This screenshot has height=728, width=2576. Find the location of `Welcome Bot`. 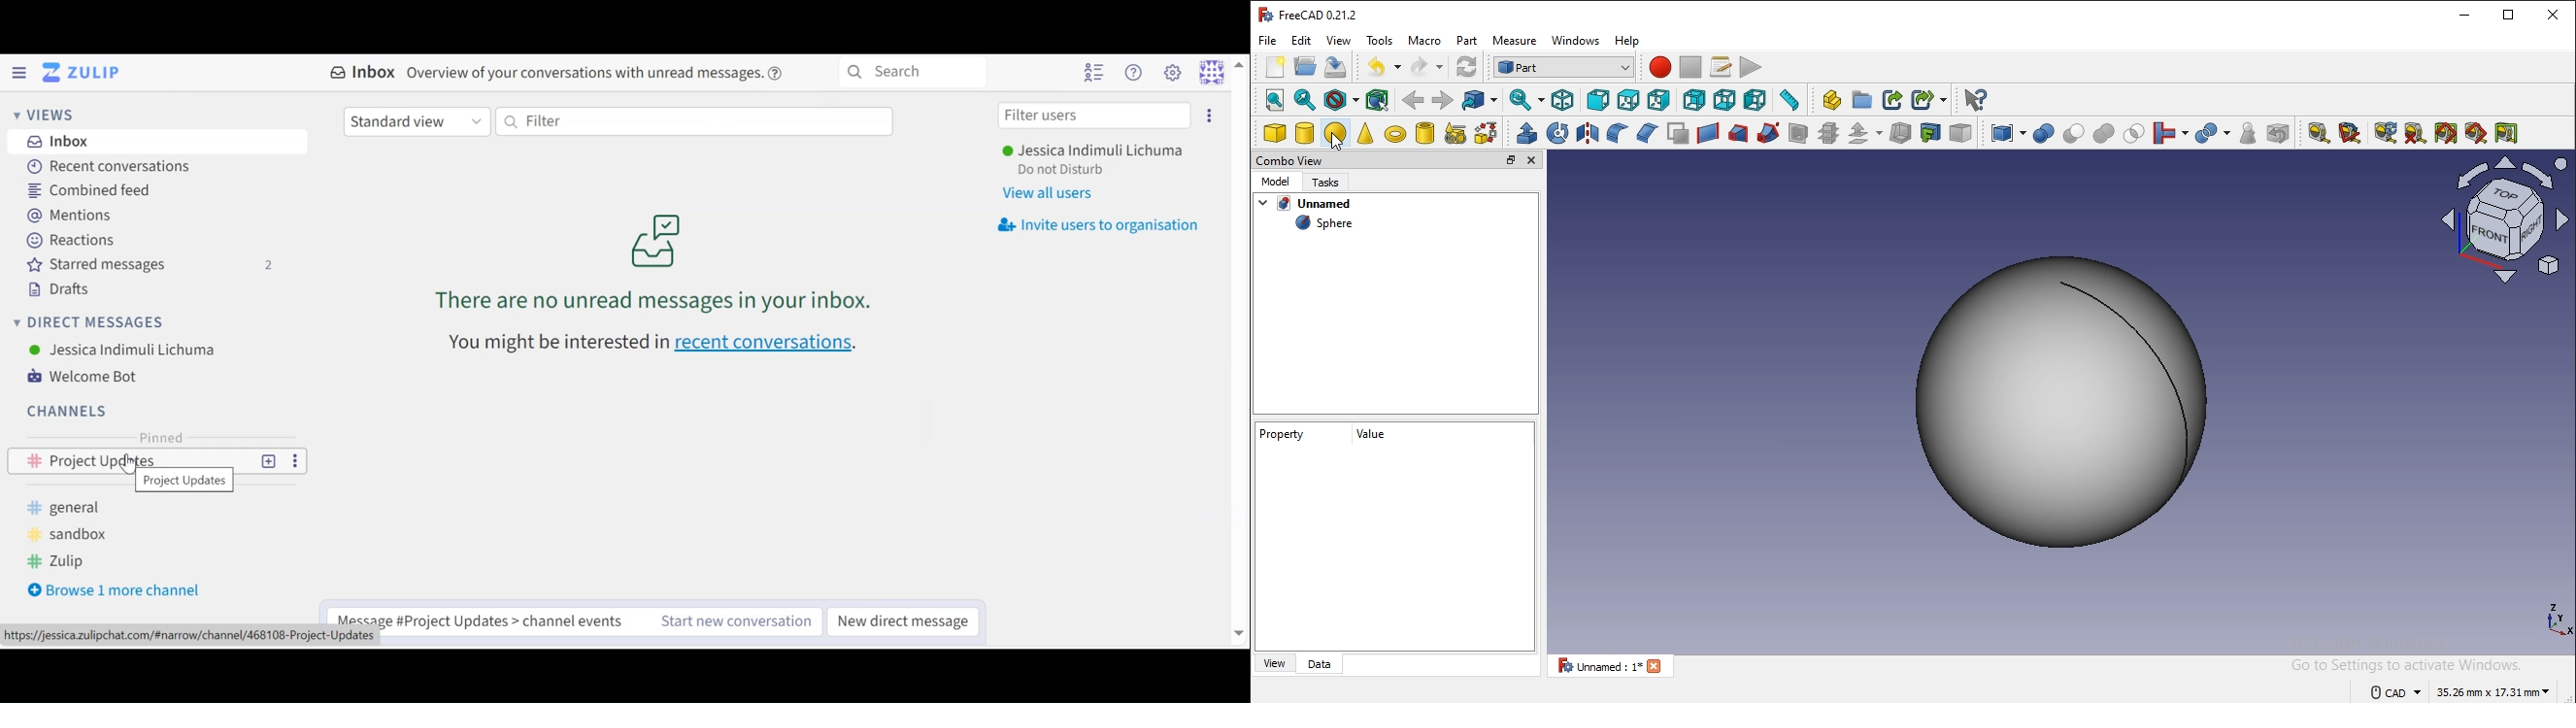

Welcome Bot is located at coordinates (81, 378).